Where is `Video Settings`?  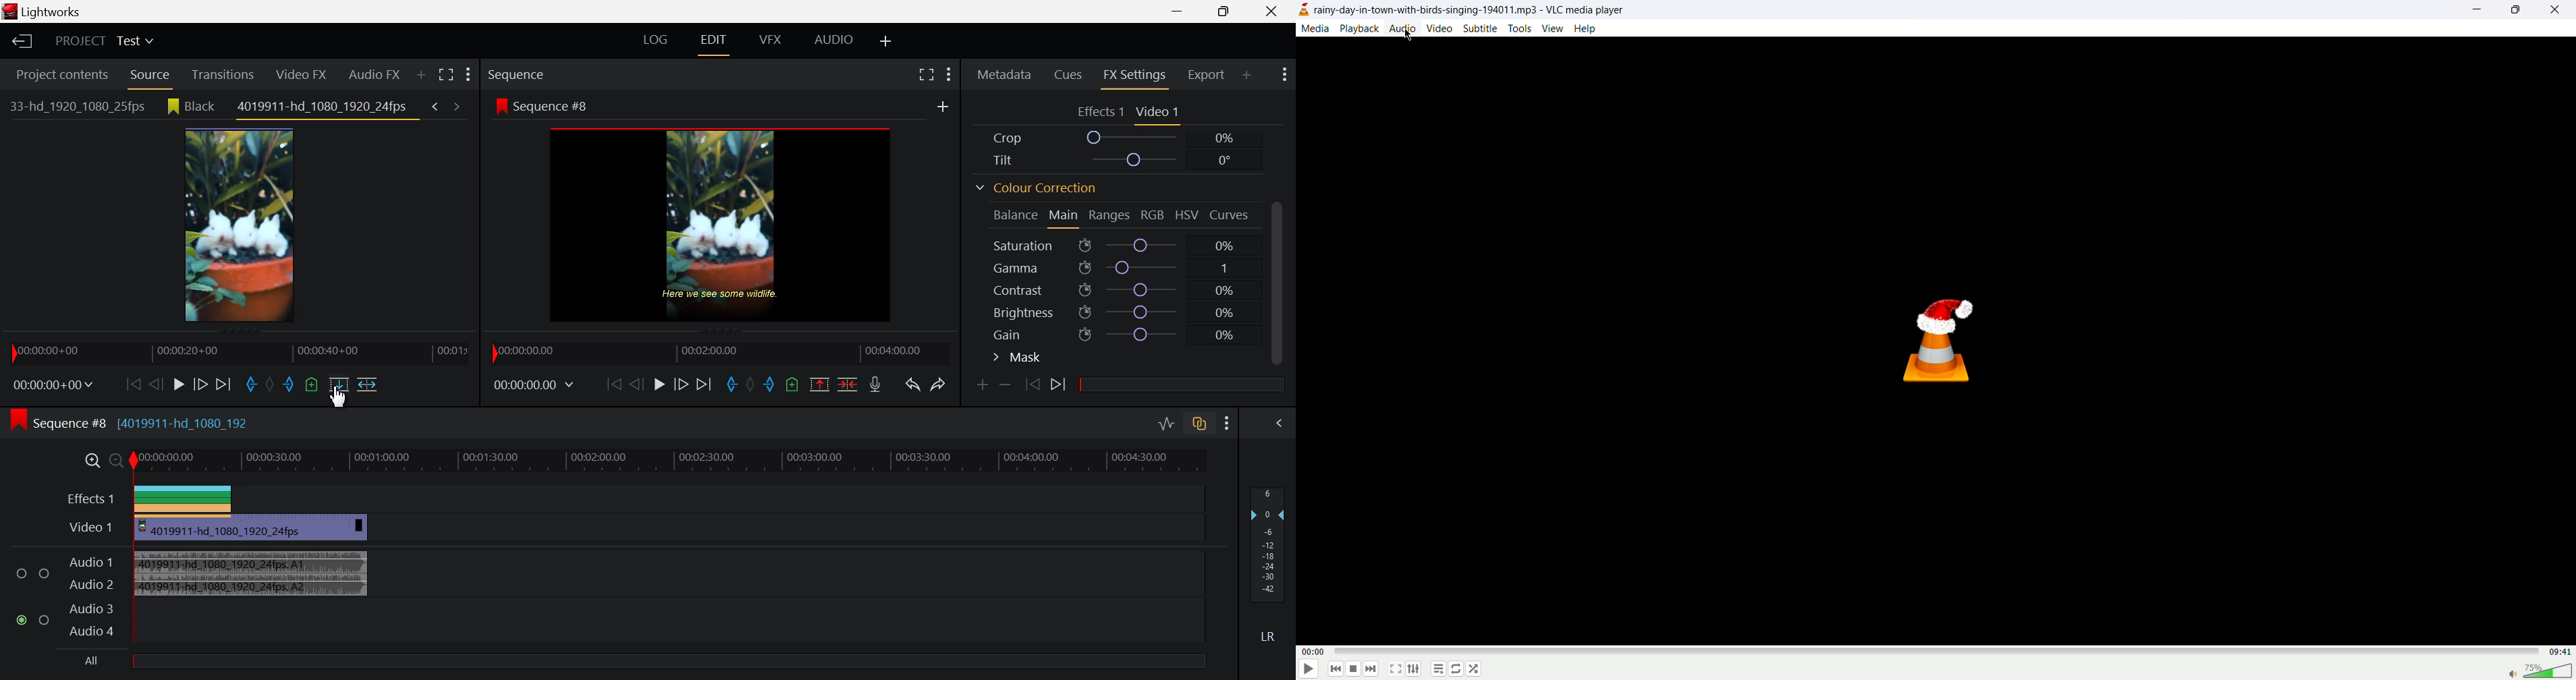 Video Settings is located at coordinates (1159, 113).